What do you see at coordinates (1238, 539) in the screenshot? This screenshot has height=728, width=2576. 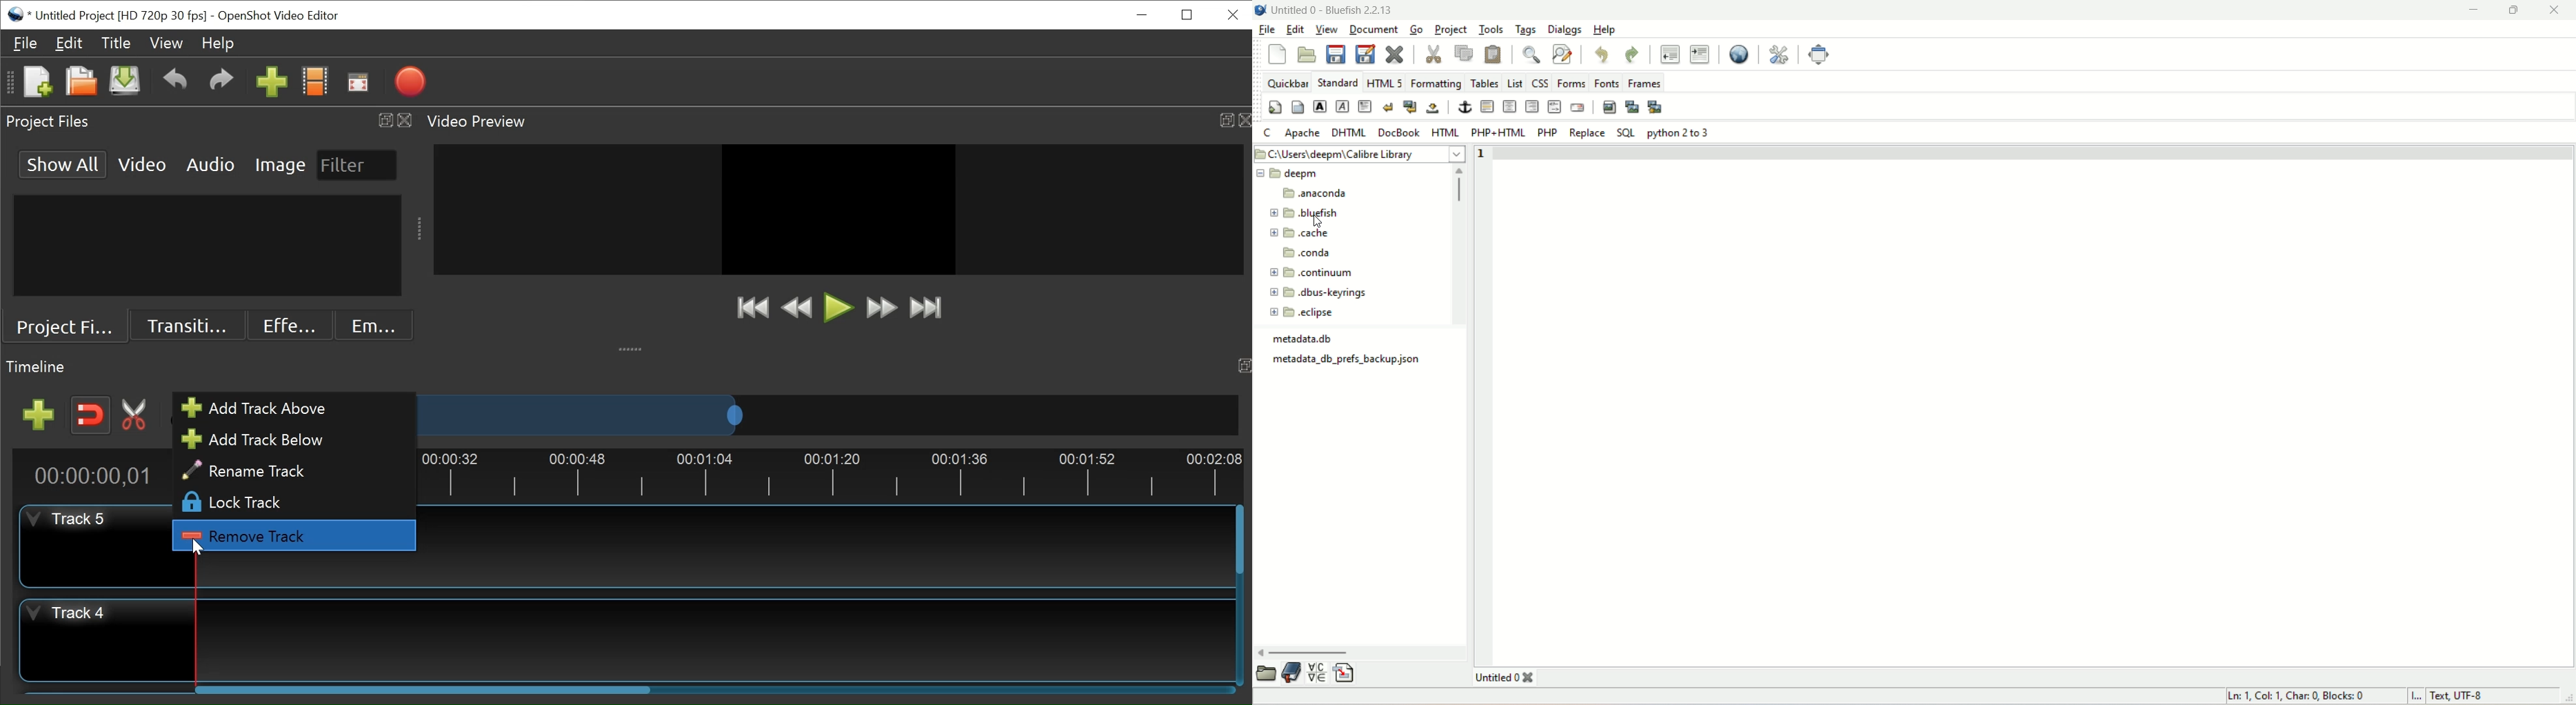 I see `Vertical Scroll bar` at bounding box center [1238, 539].